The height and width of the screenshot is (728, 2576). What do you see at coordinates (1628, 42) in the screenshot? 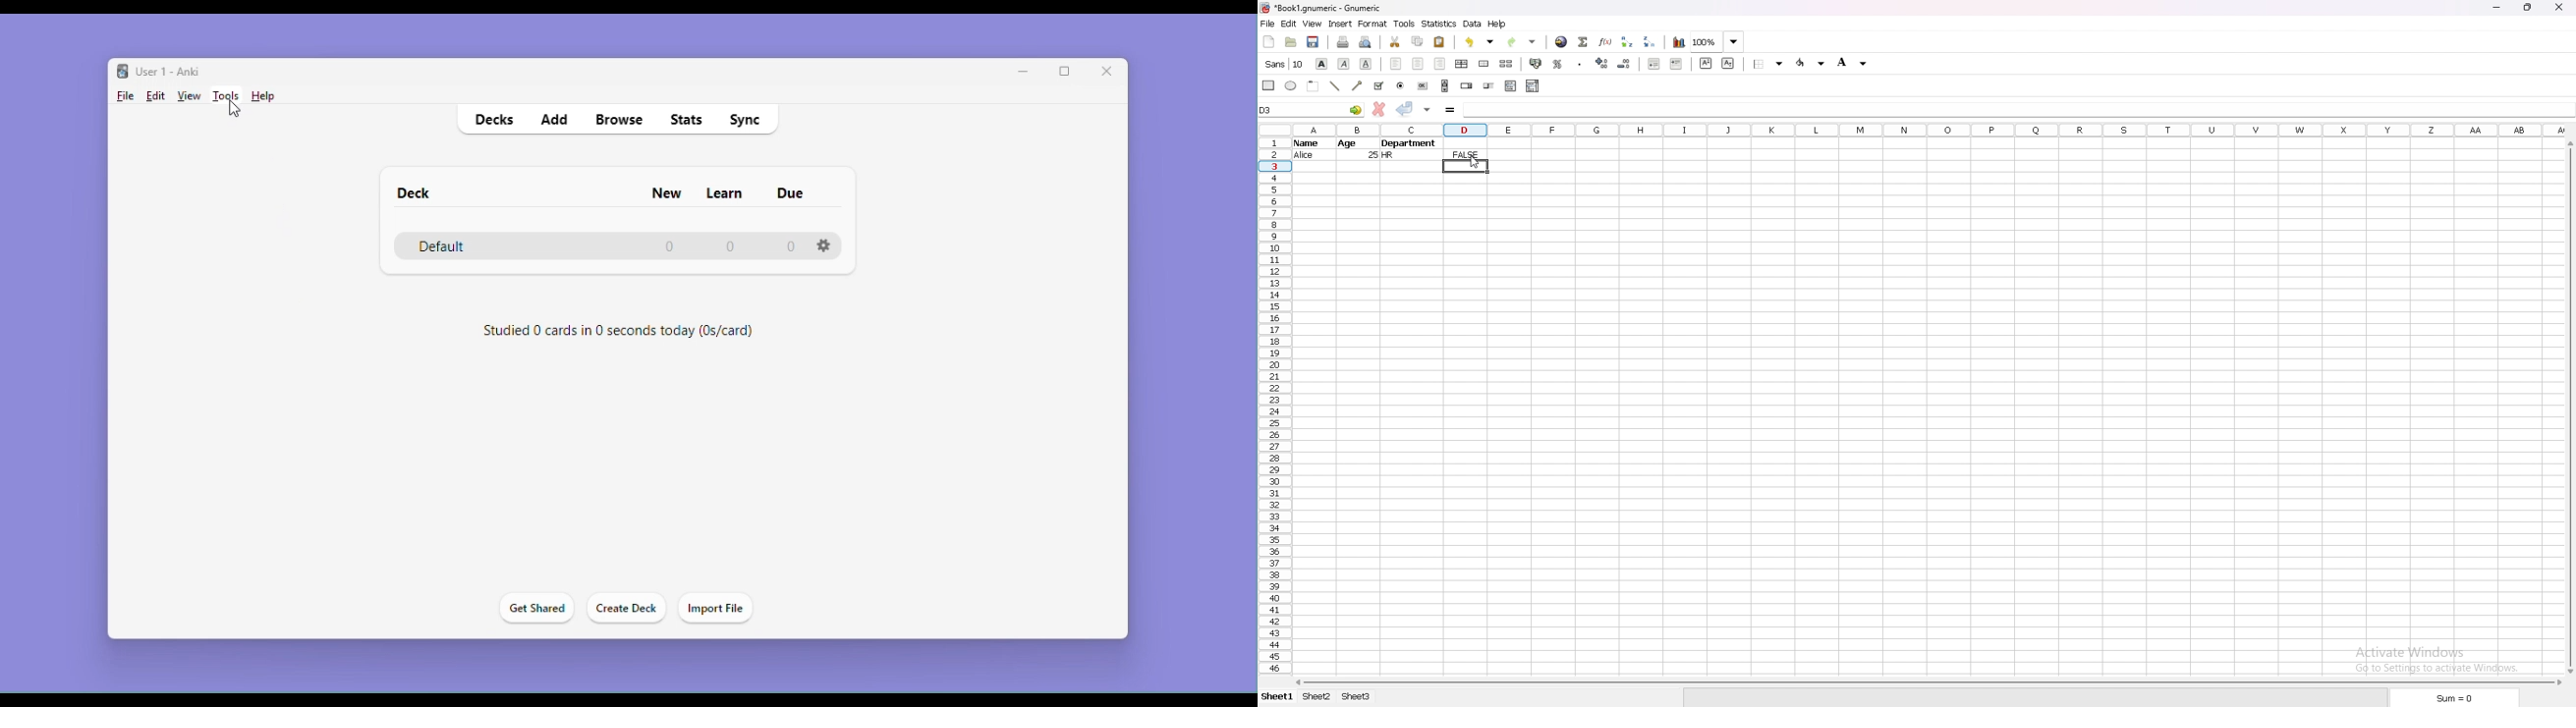
I see `sort ascending` at bounding box center [1628, 42].